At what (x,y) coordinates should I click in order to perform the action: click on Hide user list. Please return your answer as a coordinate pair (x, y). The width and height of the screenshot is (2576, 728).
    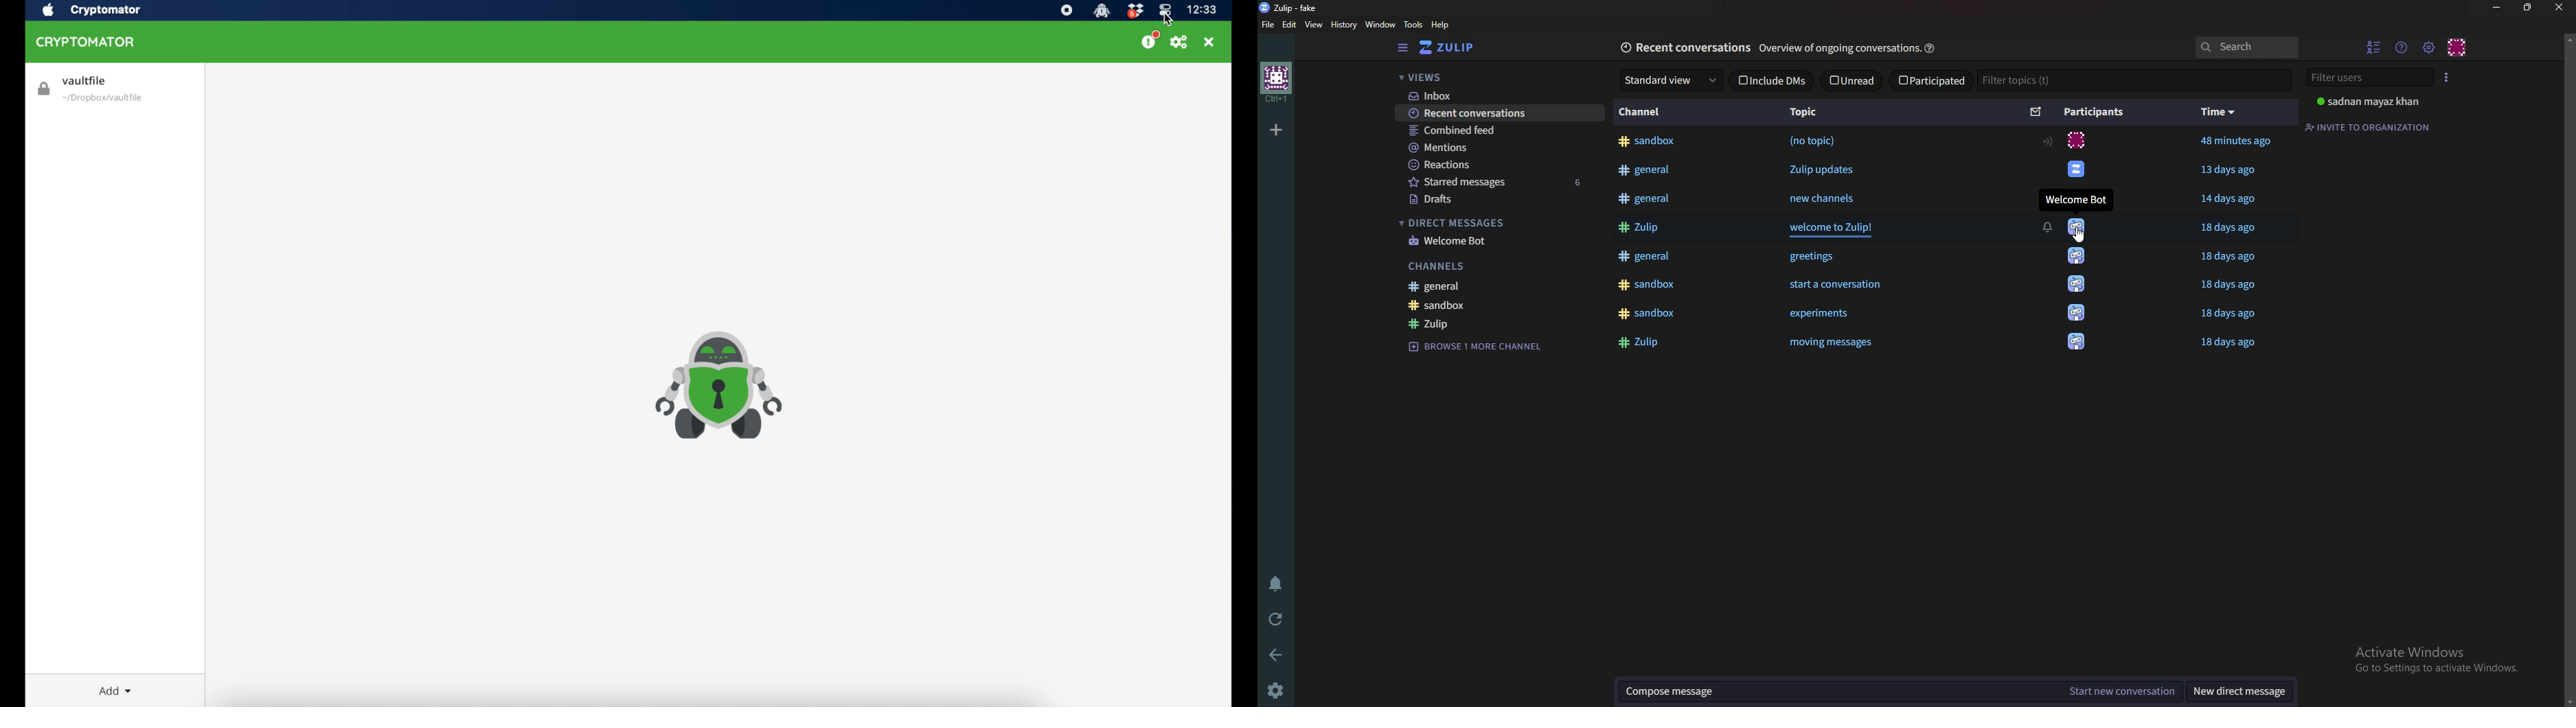
    Looking at the image, I should click on (2373, 47).